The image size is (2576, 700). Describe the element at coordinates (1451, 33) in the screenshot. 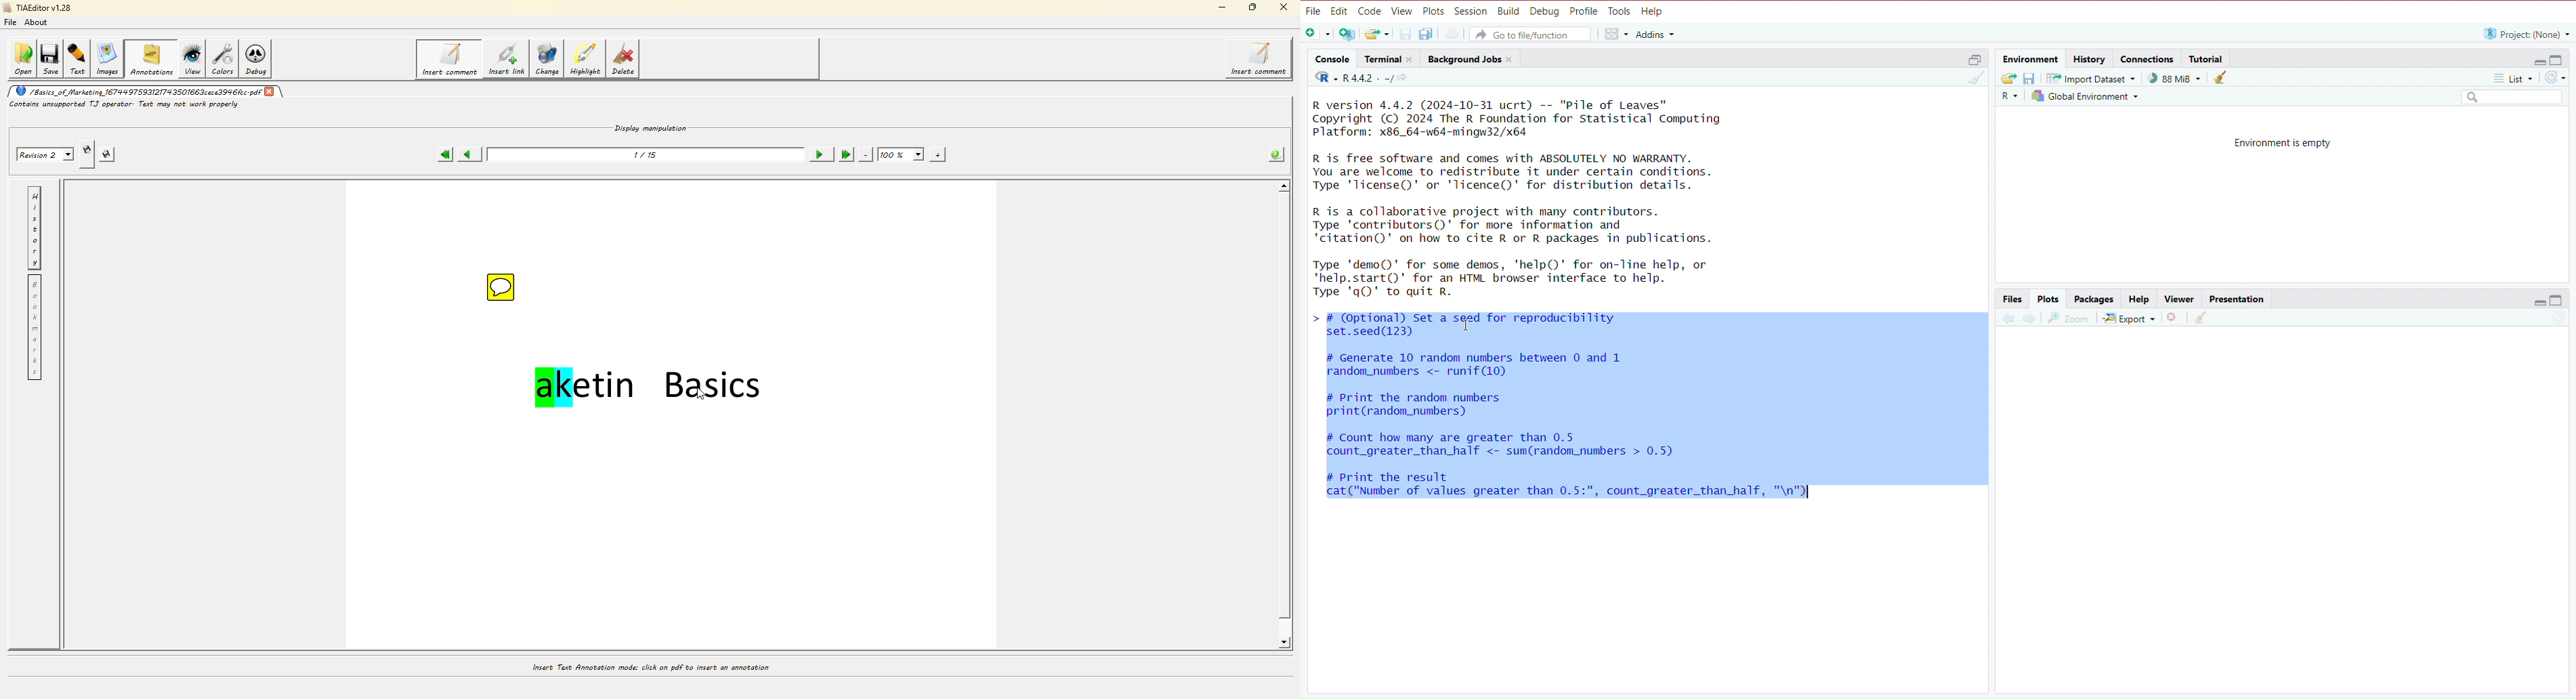

I see `Print` at that location.